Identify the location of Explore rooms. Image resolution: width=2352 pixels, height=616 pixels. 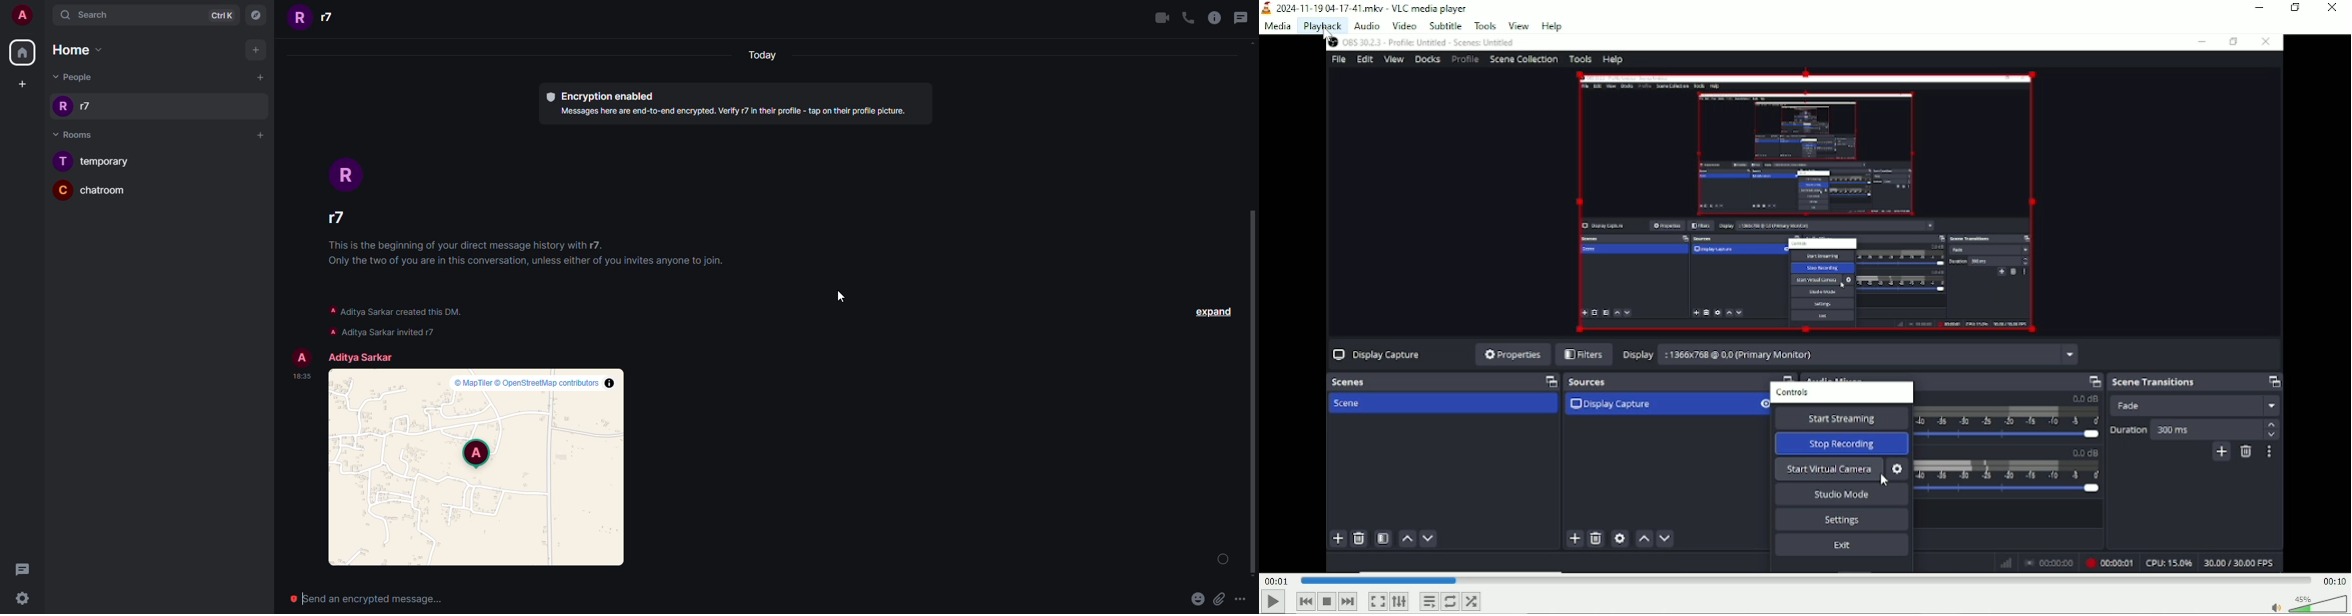
(258, 16).